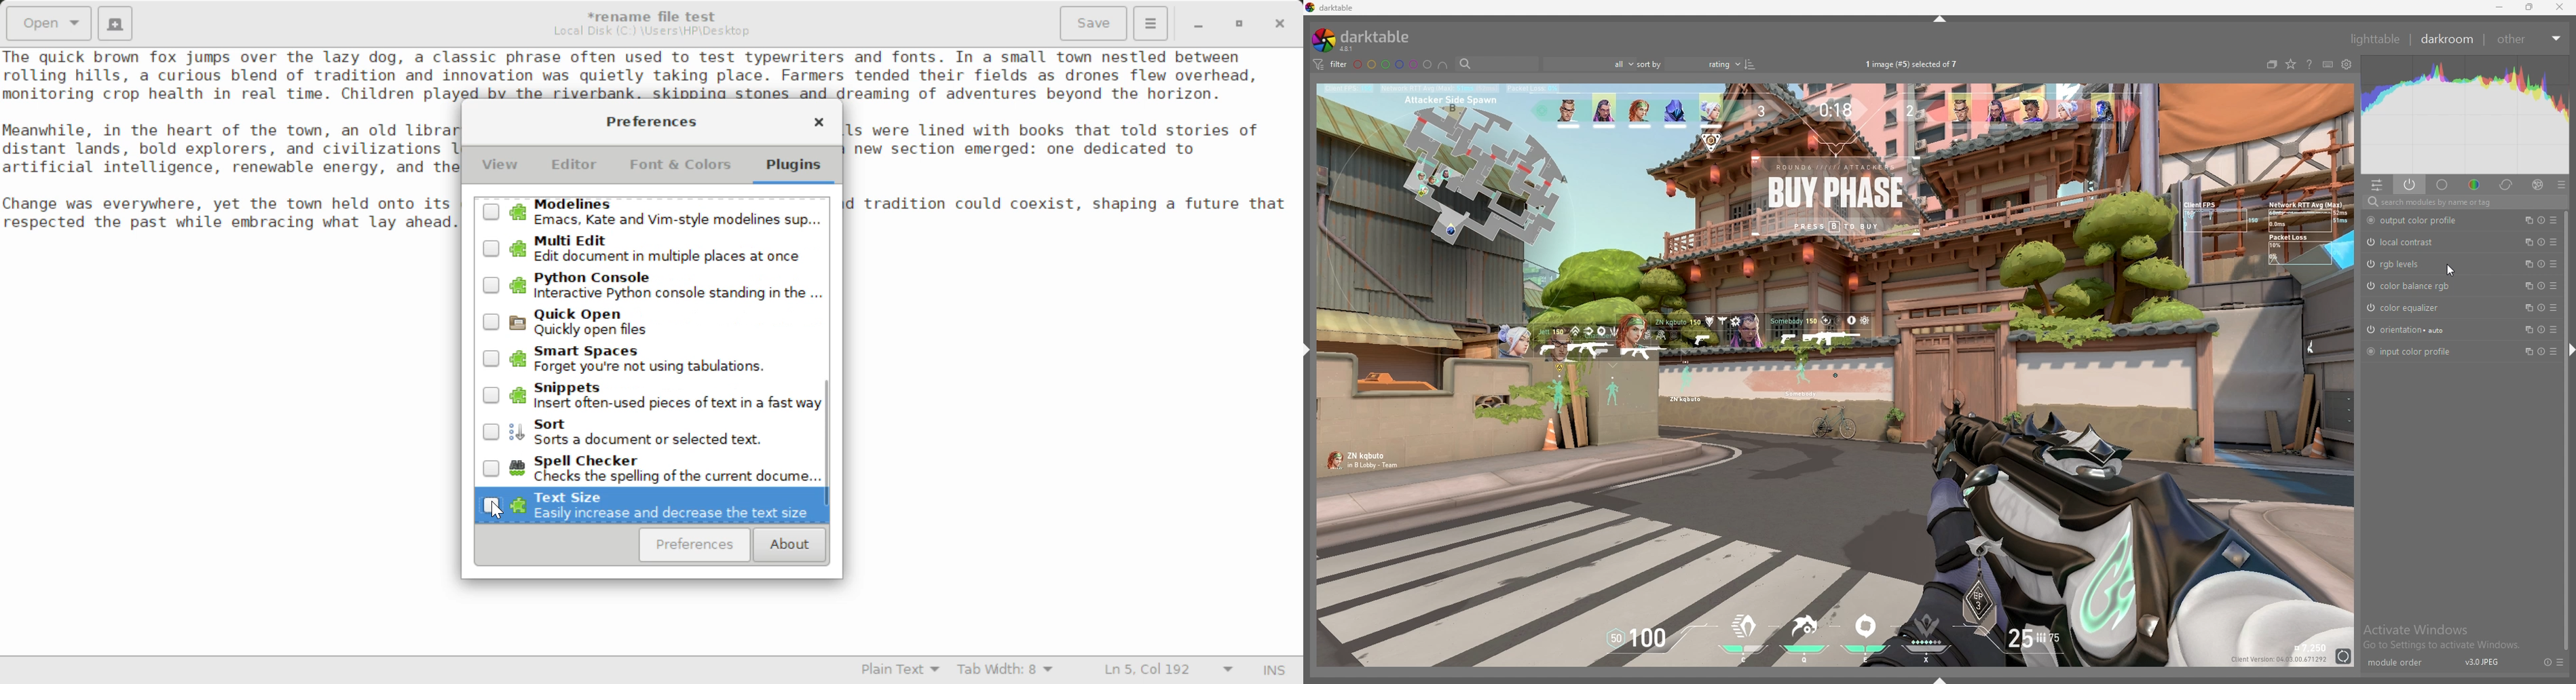 Image resolution: width=2576 pixels, height=700 pixels. Describe the element at coordinates (2527, 263) in the screenshot. I see `multiple instances action` at that location.